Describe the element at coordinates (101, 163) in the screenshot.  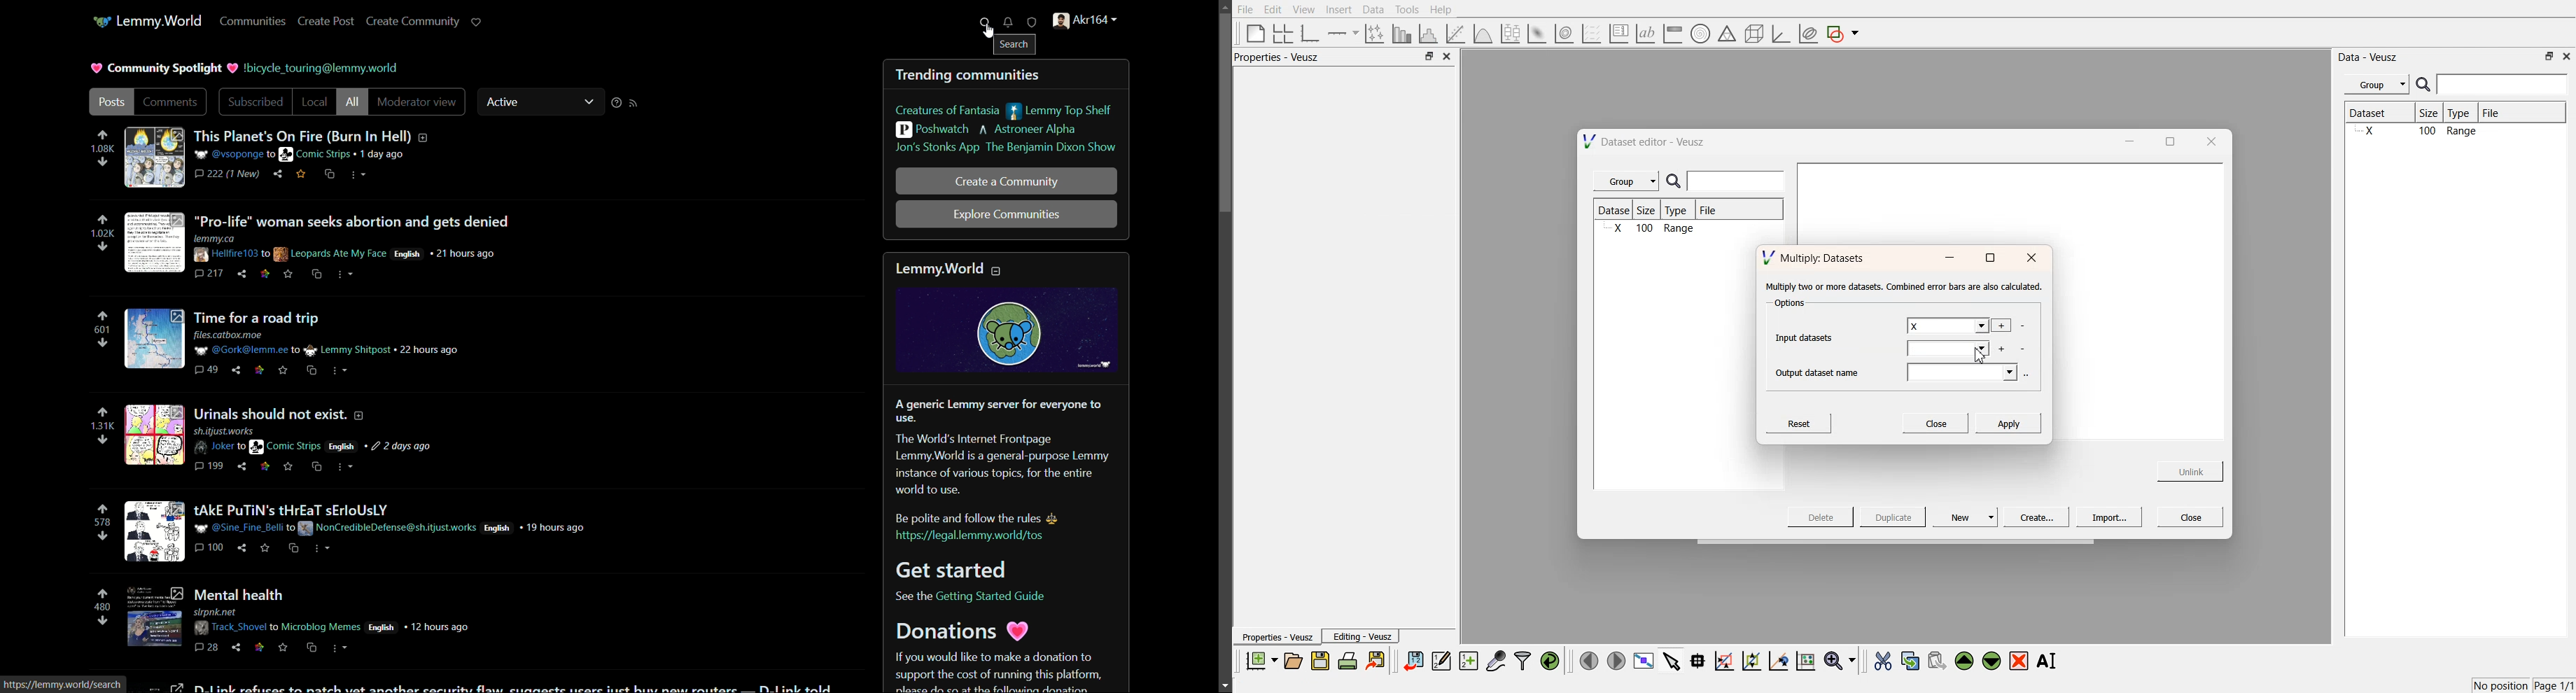
I see `downvote` at that location.